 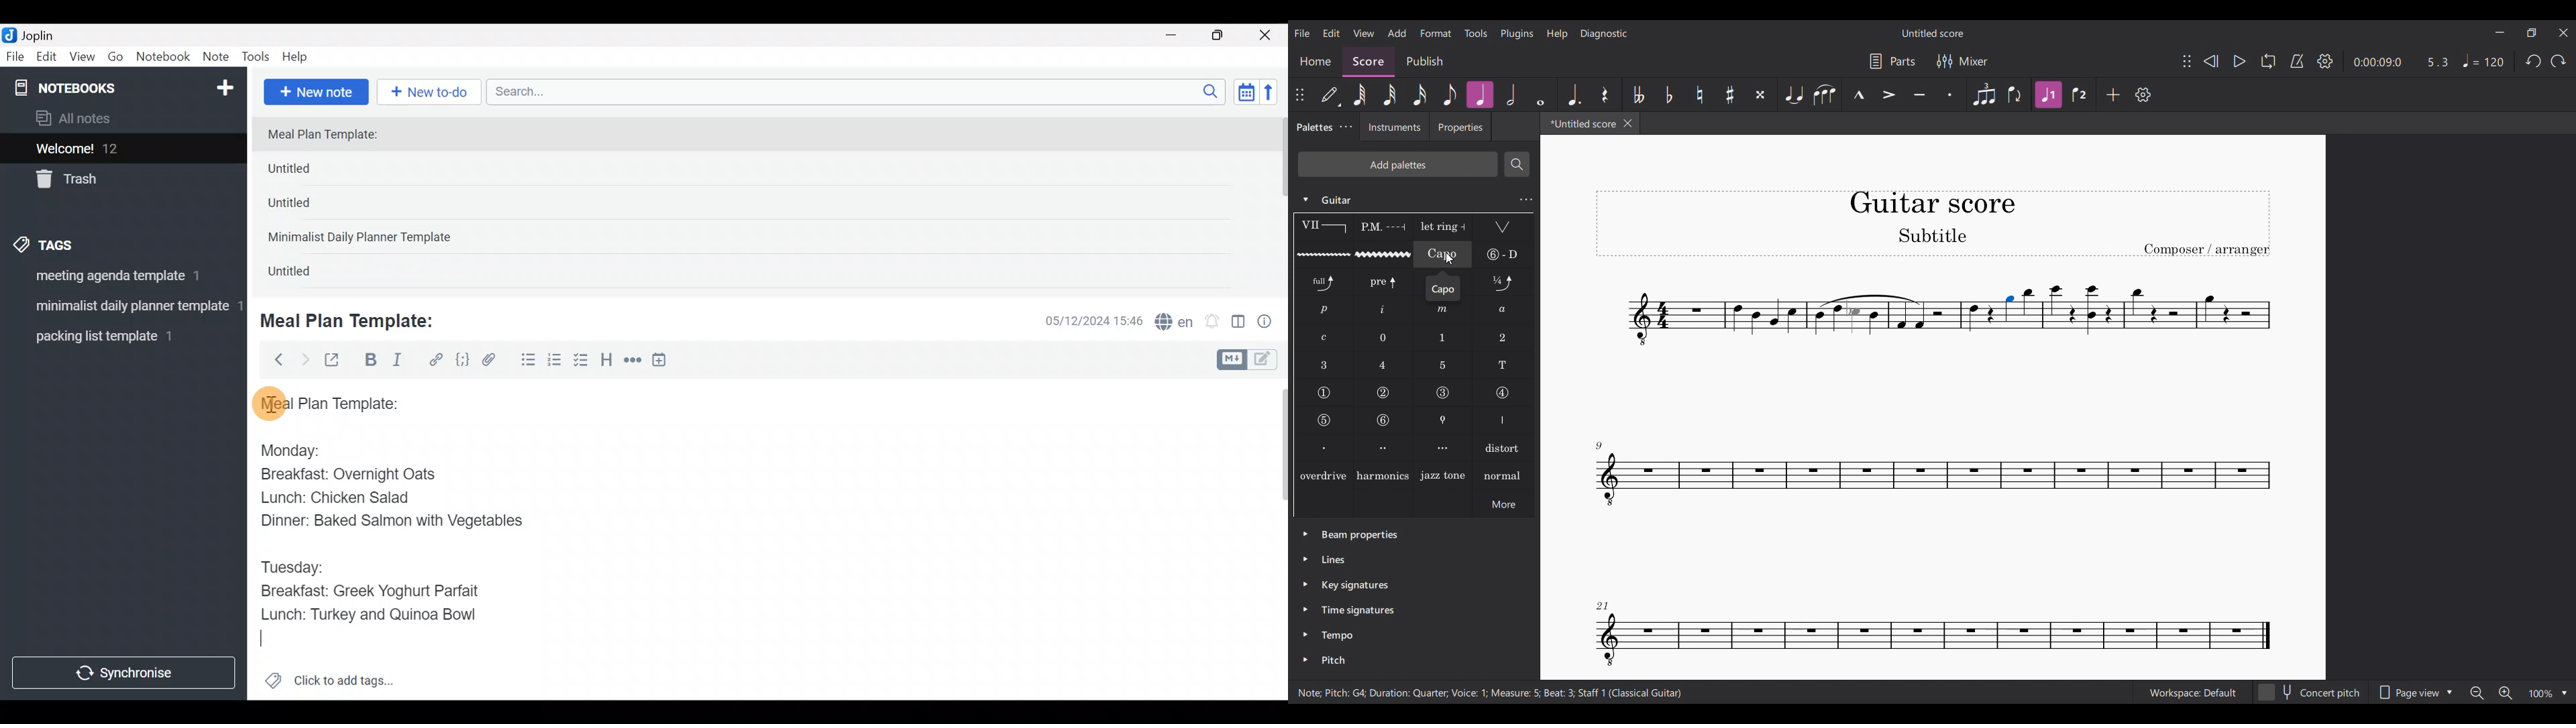 What do you see at coordinates (1604, 34) in the screenshot?
I see `Diagnostic menu` at bounding box center [1604, 34].